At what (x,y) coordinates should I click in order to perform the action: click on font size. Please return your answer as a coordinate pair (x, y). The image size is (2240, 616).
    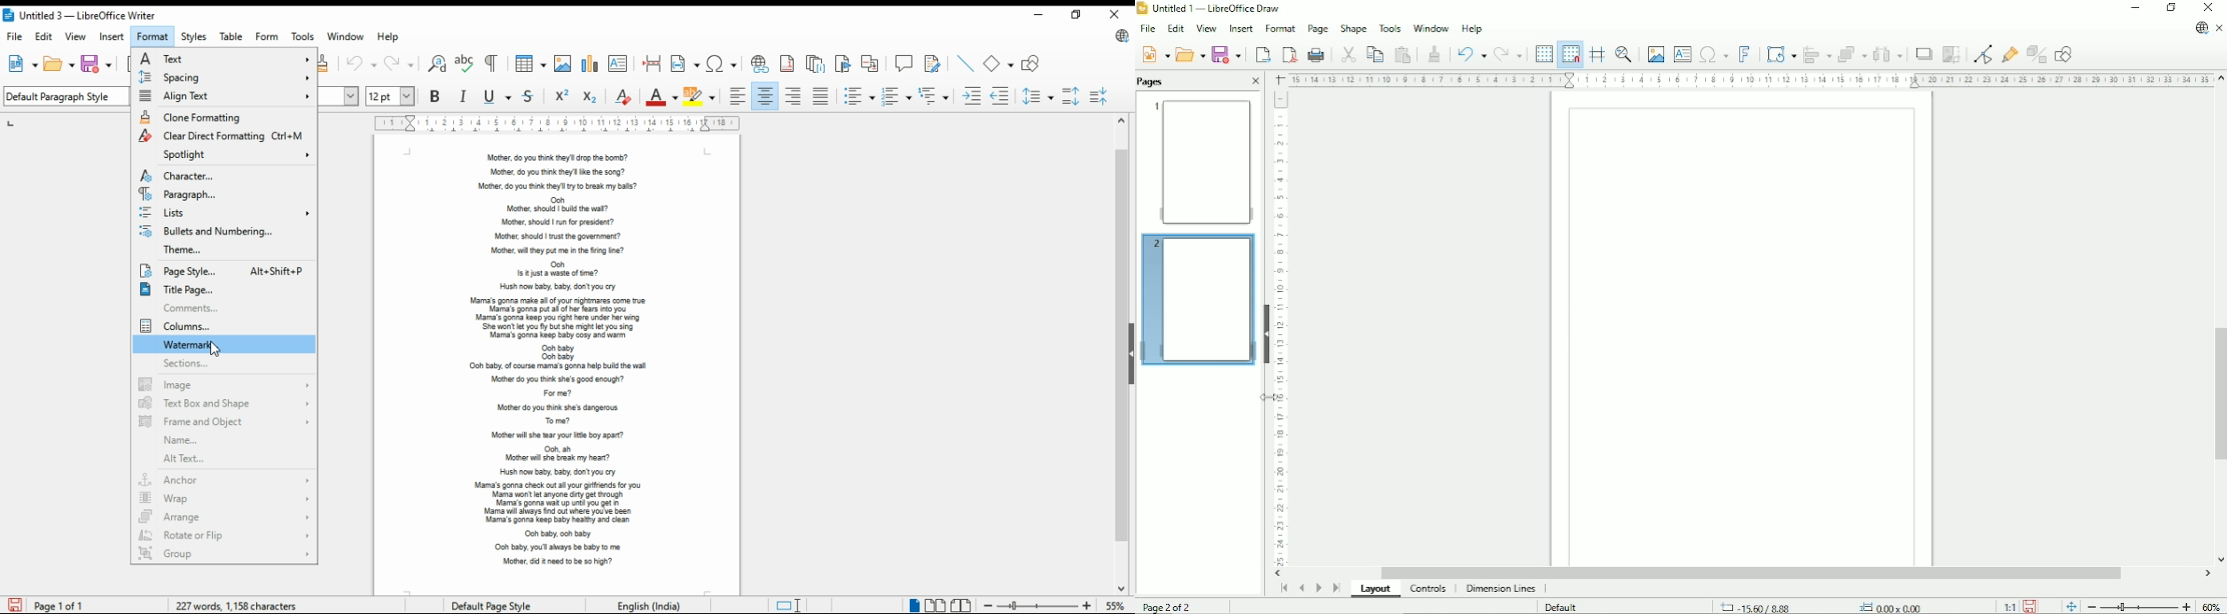
    Looking at the image, I should click on (392, 96).